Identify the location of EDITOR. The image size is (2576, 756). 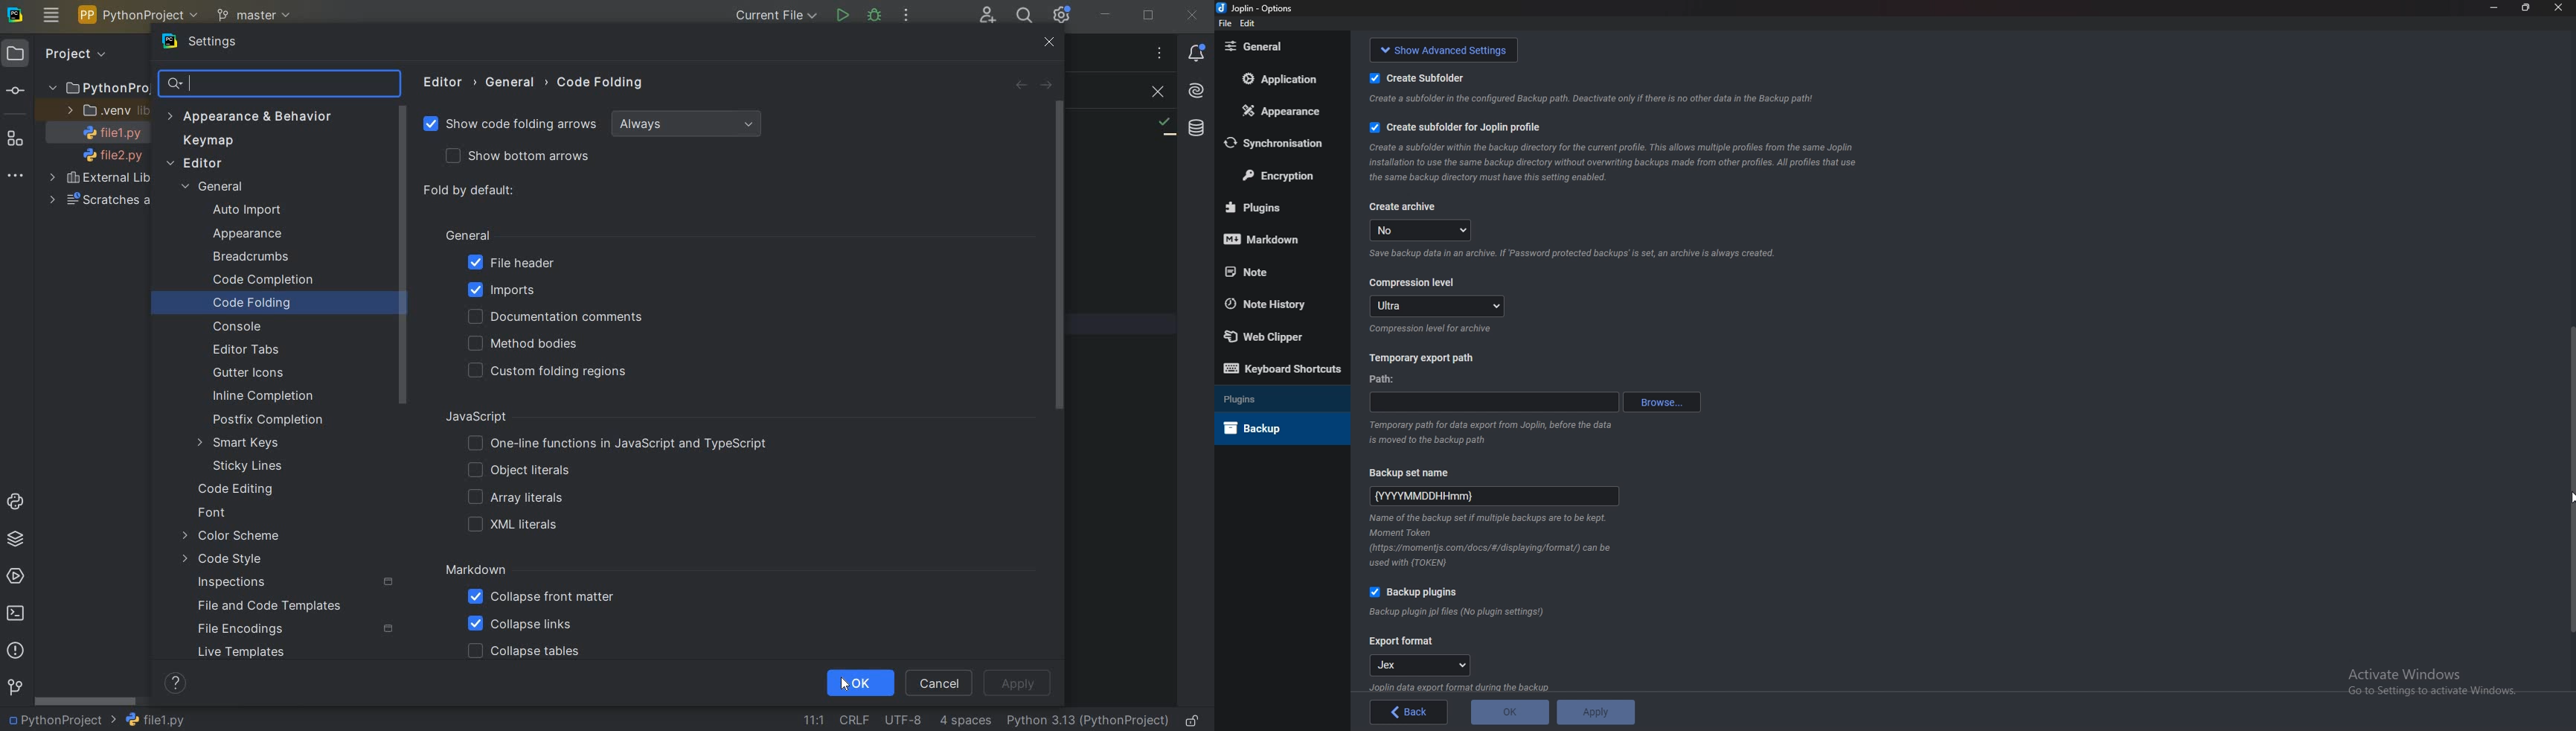
(446, 82).